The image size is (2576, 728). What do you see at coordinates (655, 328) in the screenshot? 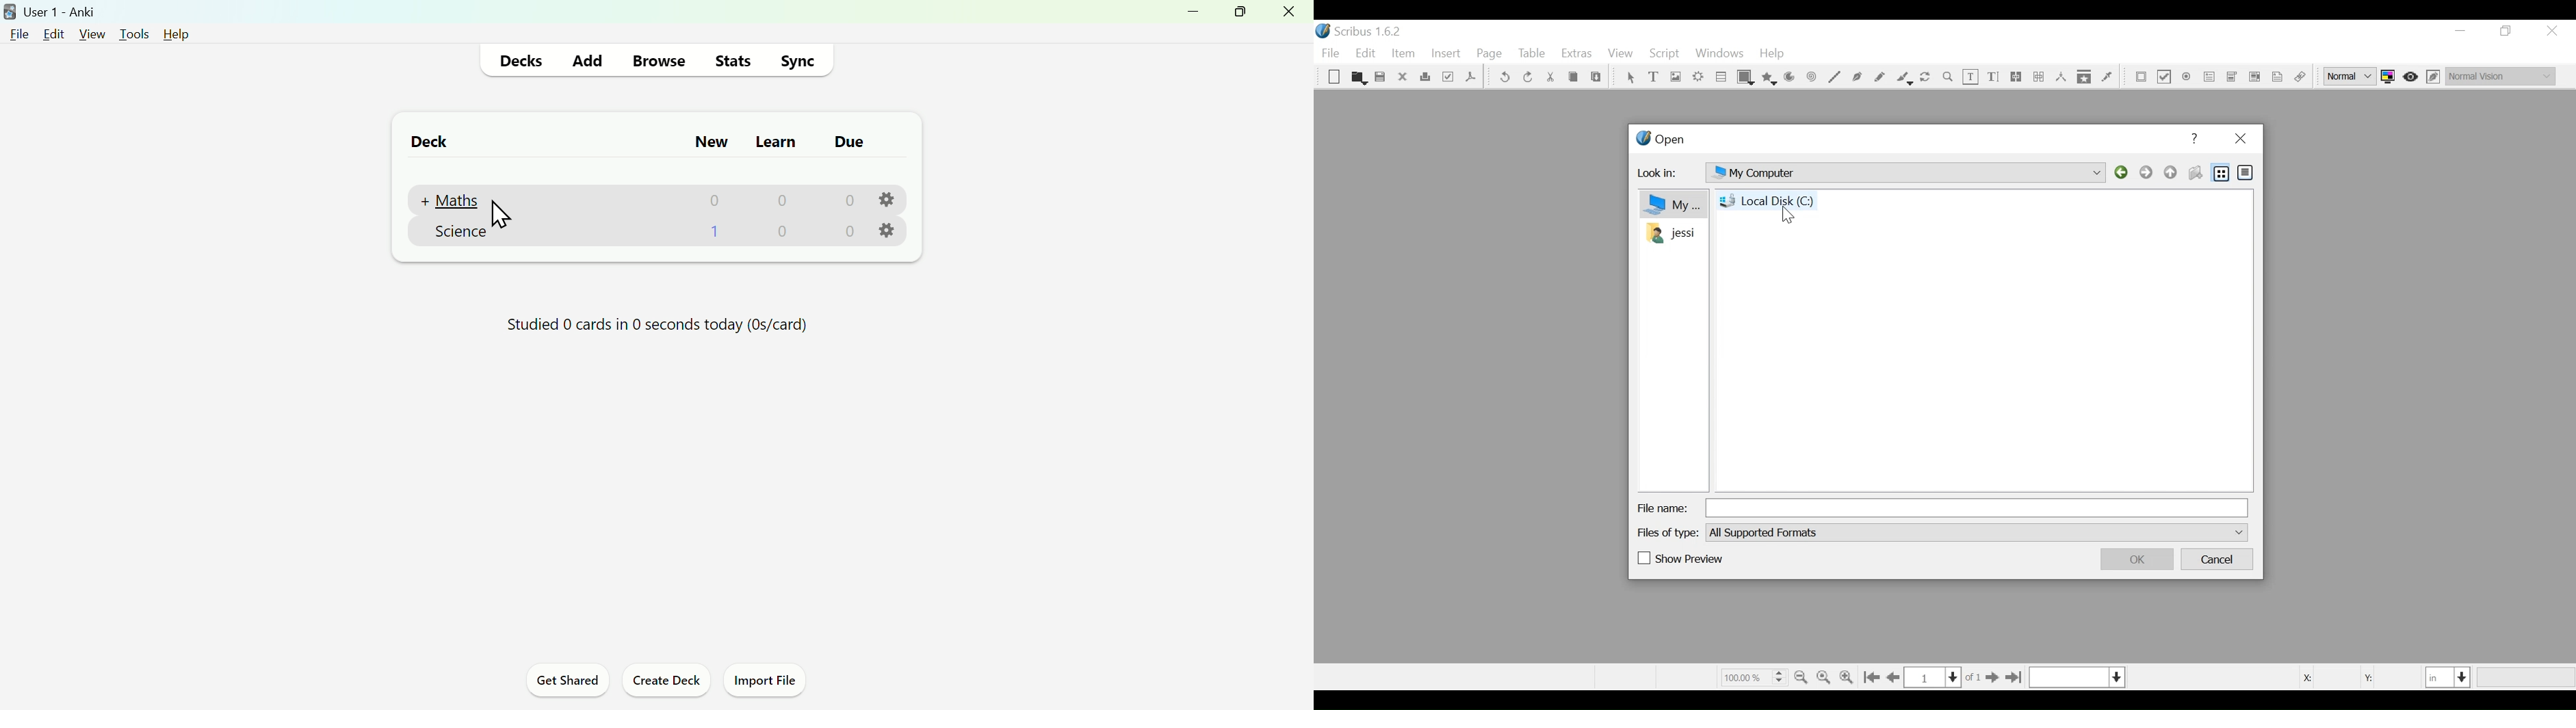
I see `Studied 0 cards in 0 seconds today (Os/card)` at bounding box center [655, 328].